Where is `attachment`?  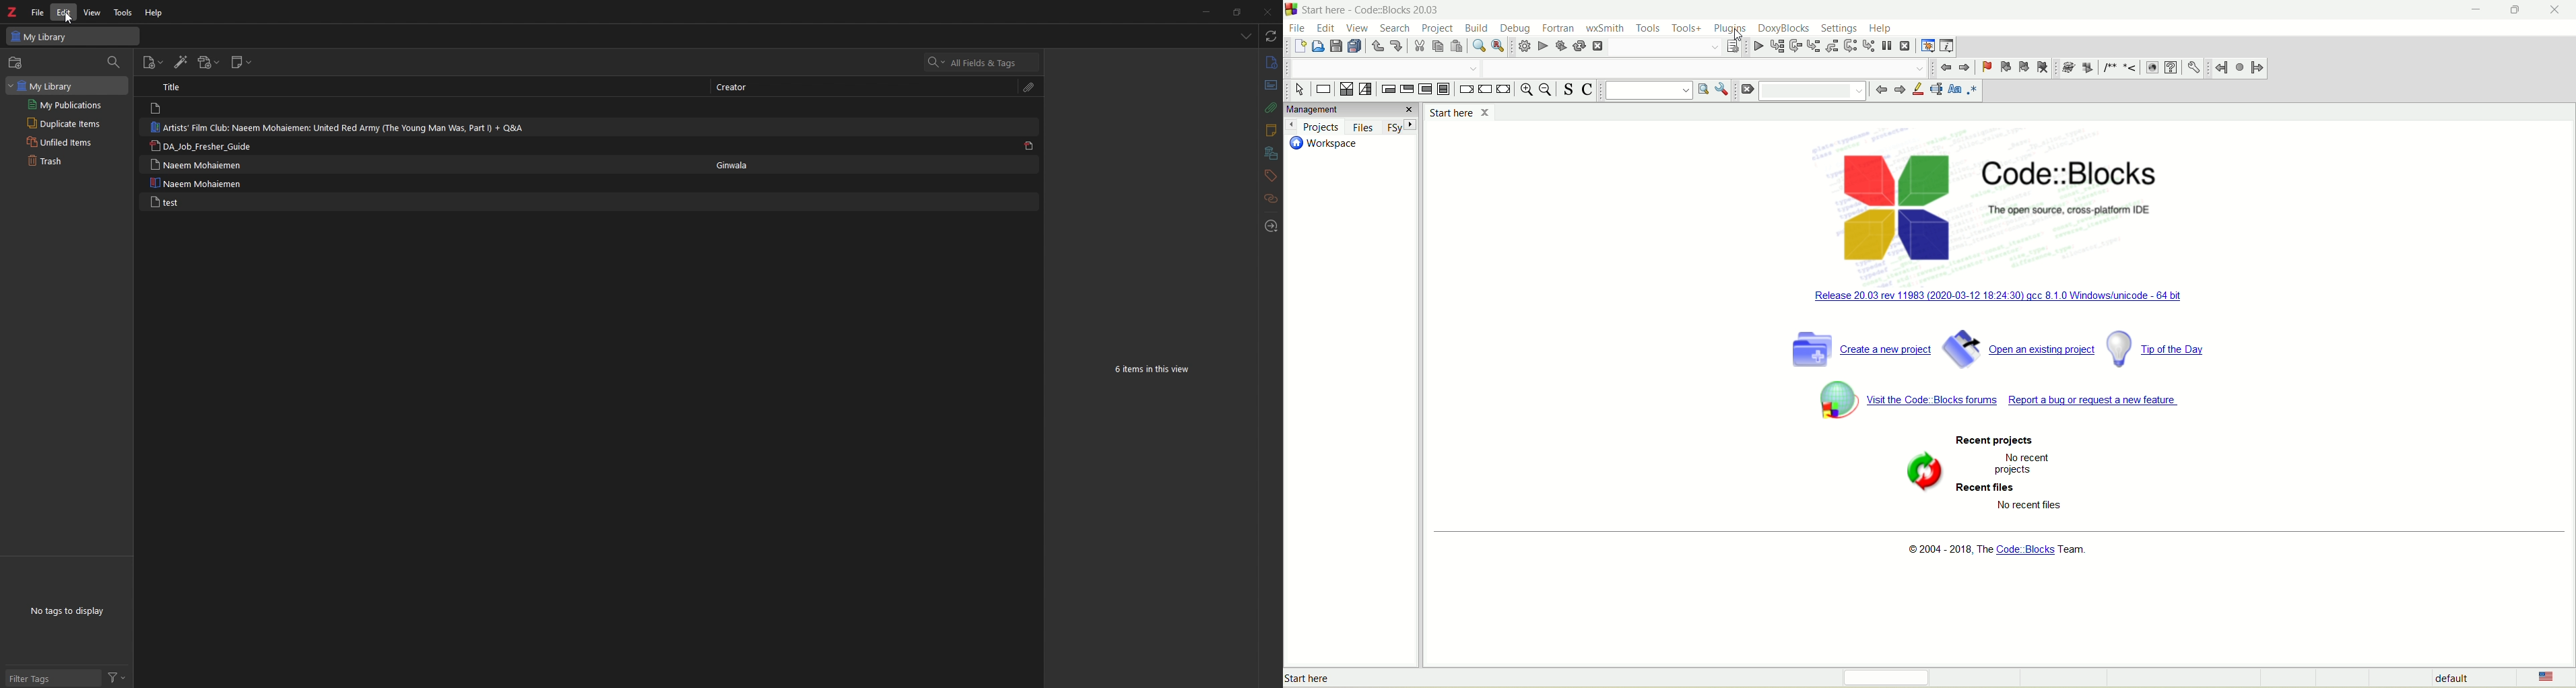 attachment is located at coordinates (1270, 108).